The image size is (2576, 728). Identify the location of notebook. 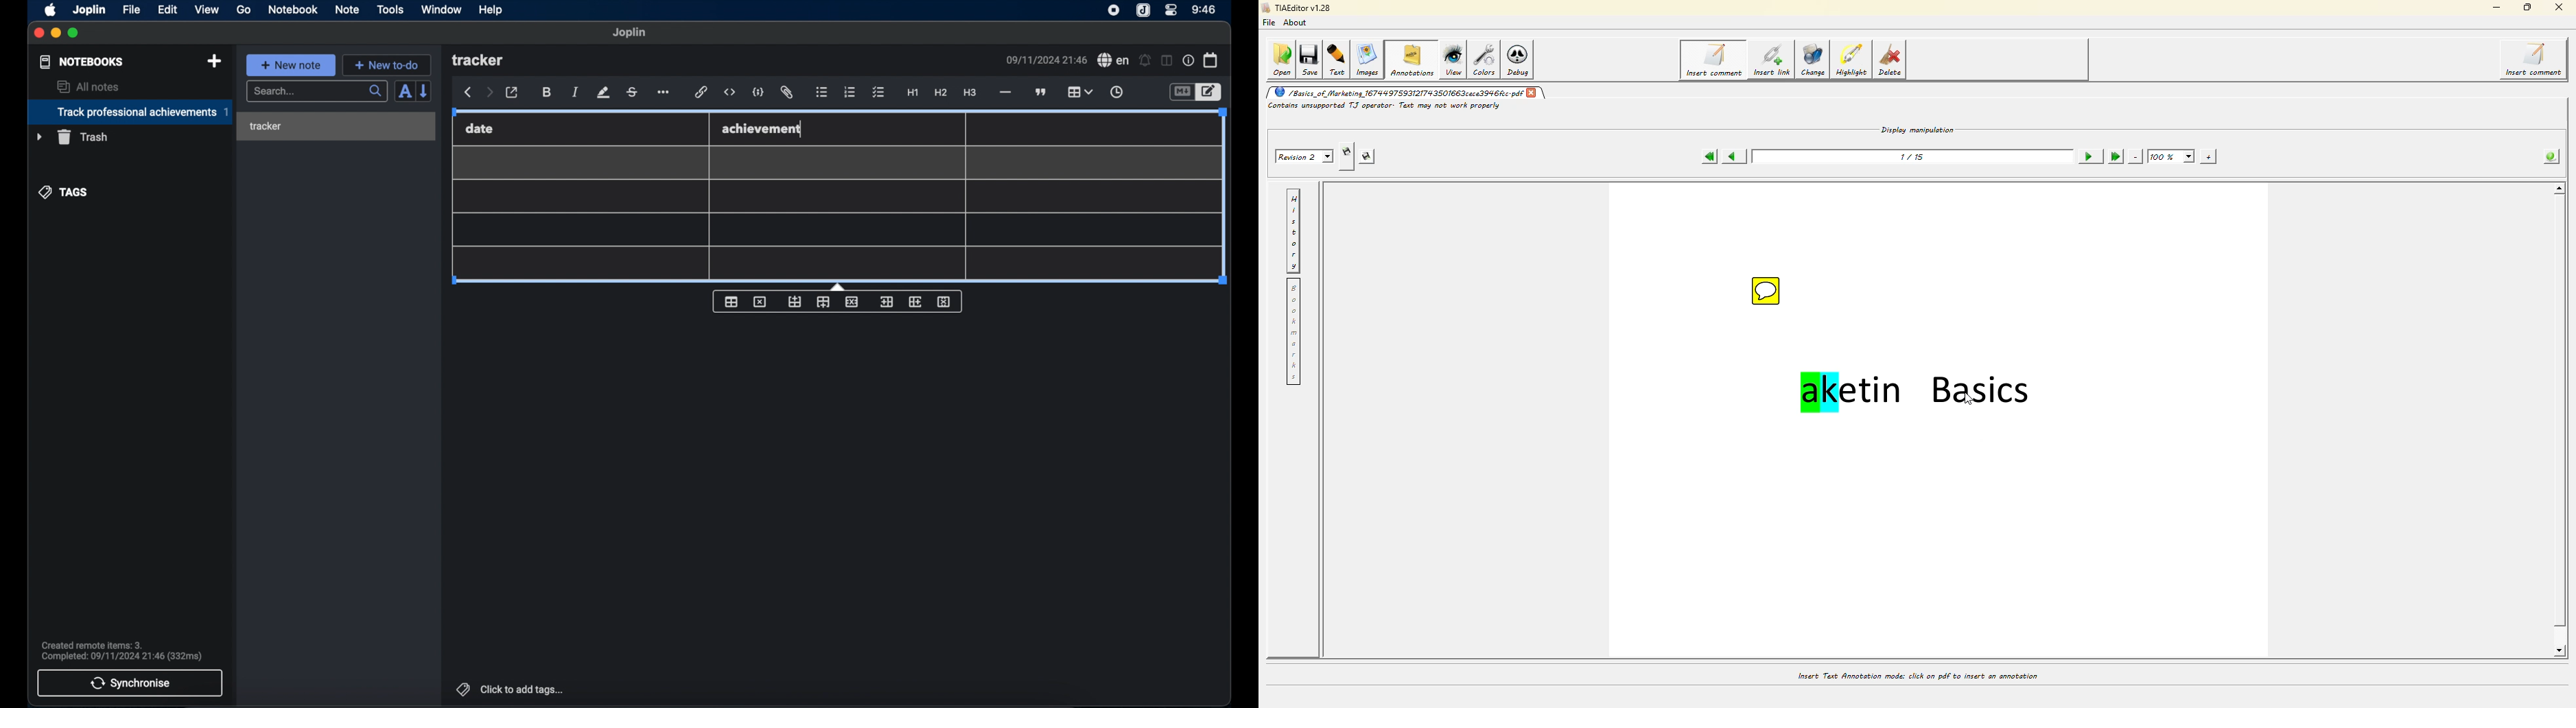
(293, 10).